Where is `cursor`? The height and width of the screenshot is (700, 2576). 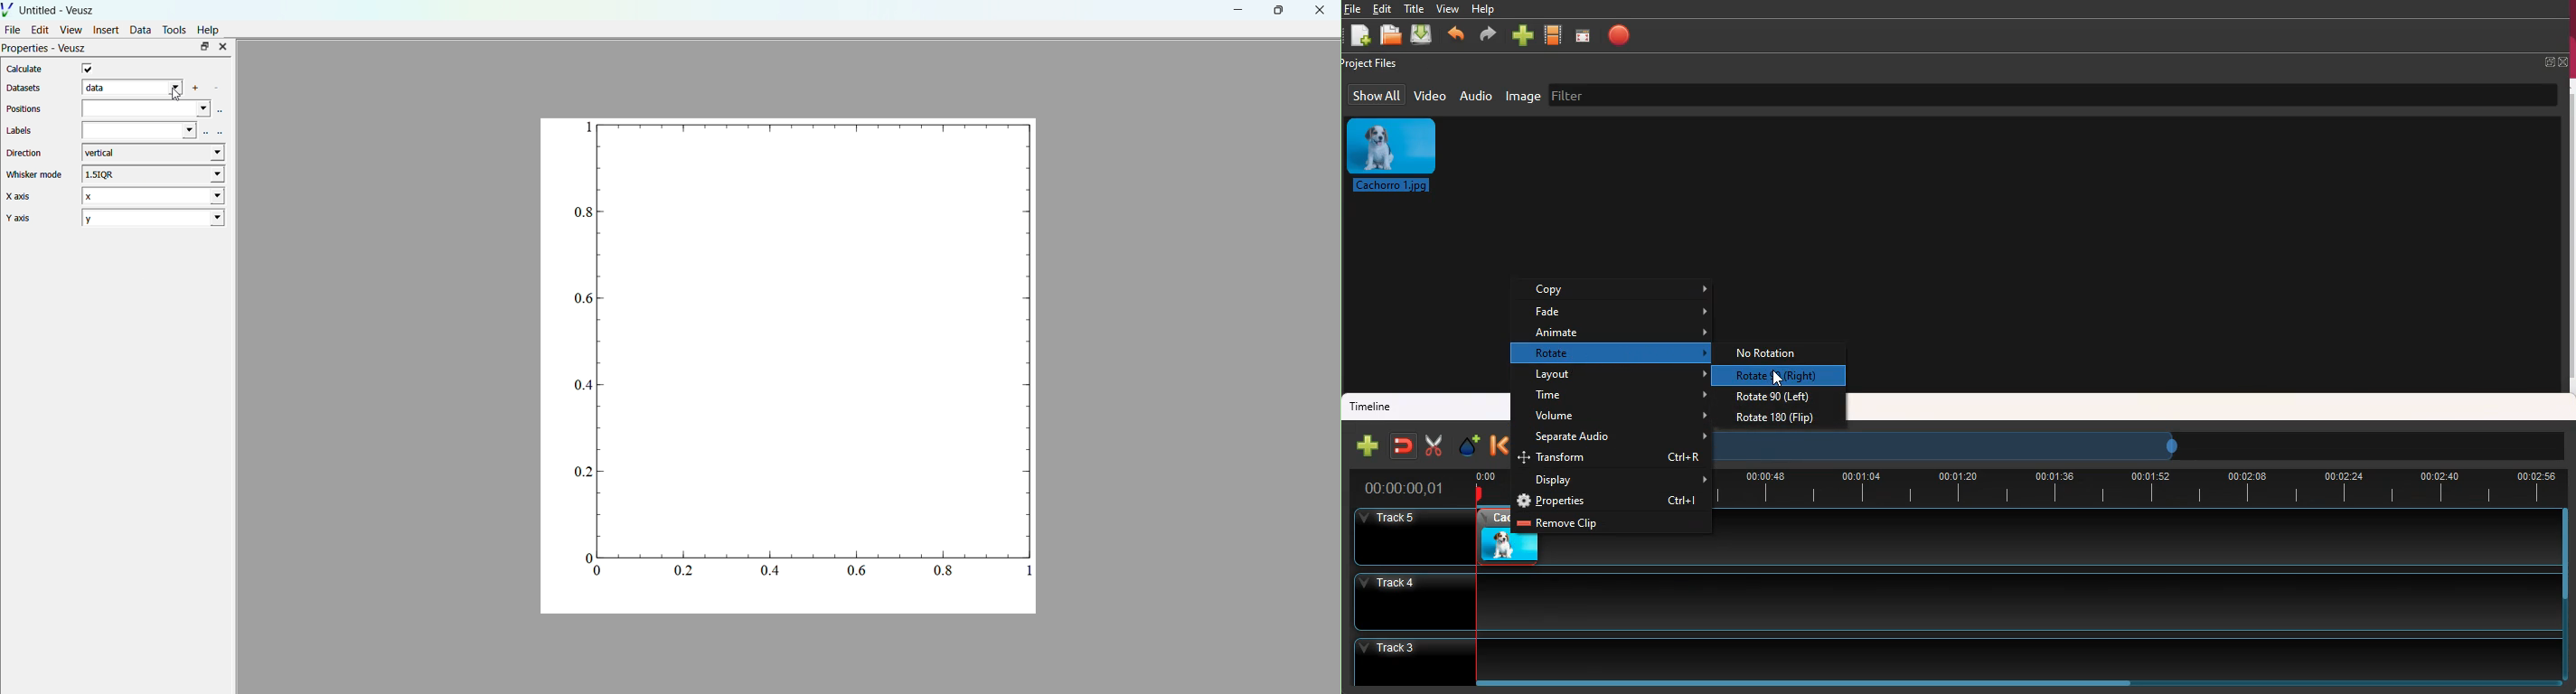
cursor is located at coordinates (1783, 377).